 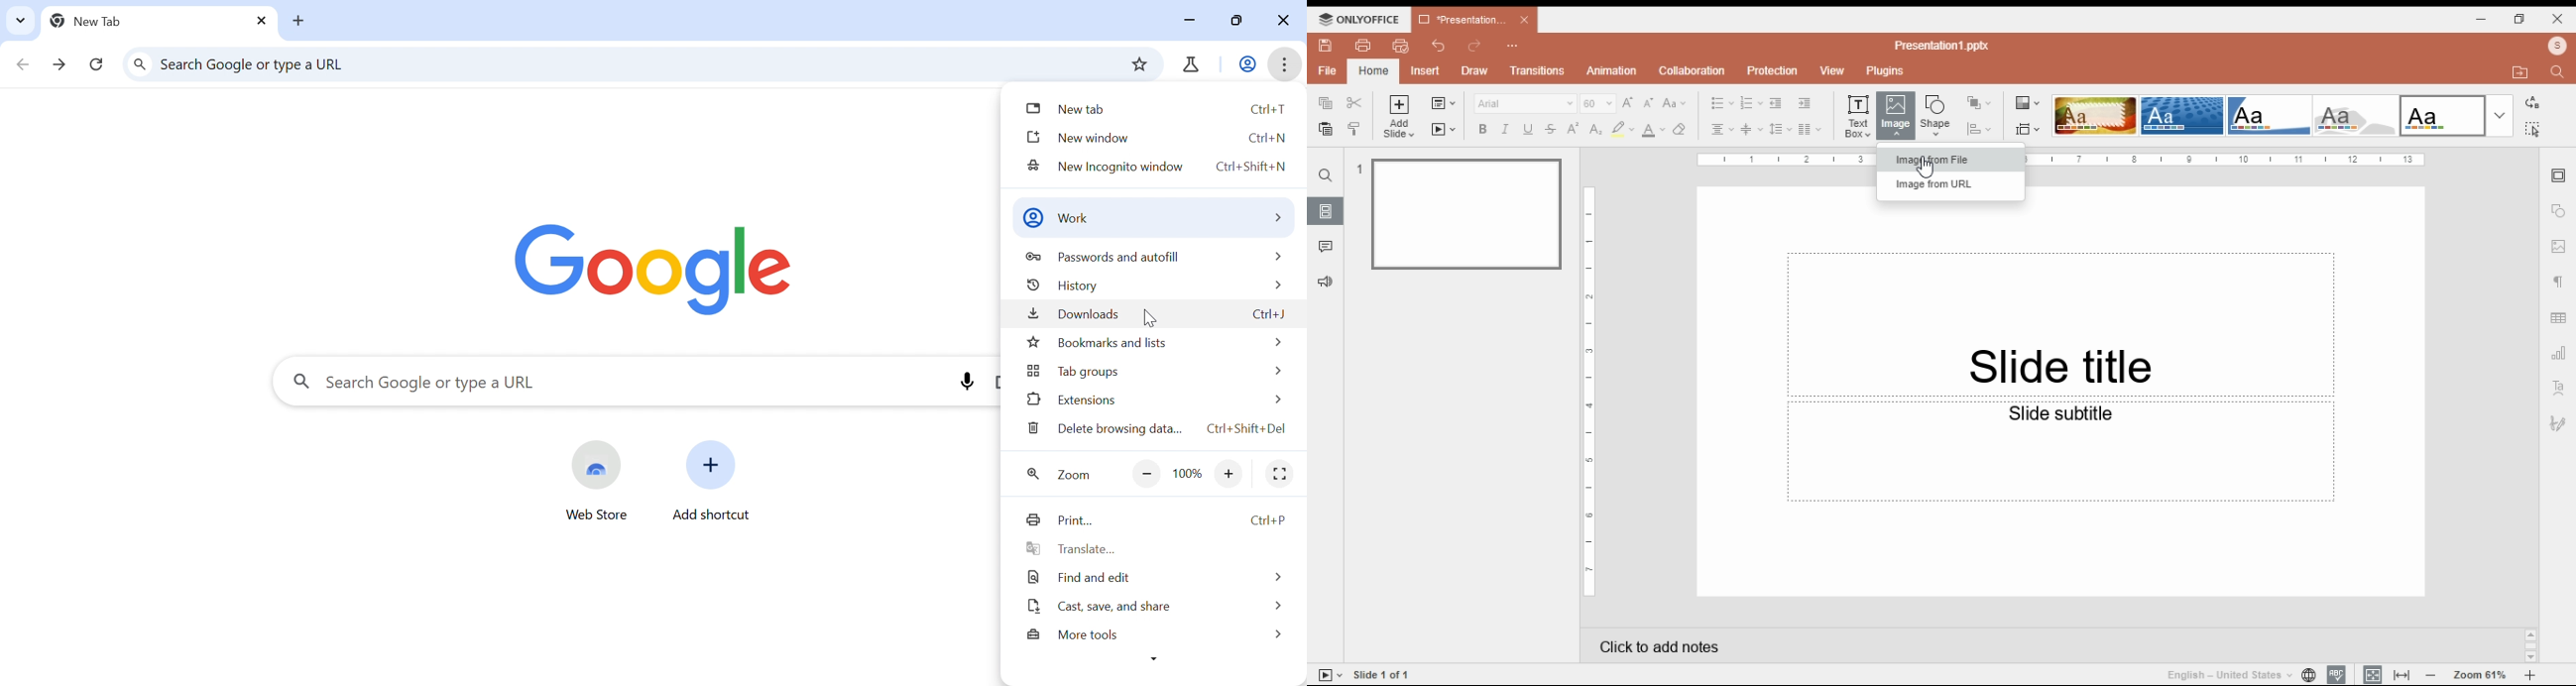 What do you see at coordinates (2558, 247) in the screenshot?
I see `image settings` at bounding box center [2558, 247].